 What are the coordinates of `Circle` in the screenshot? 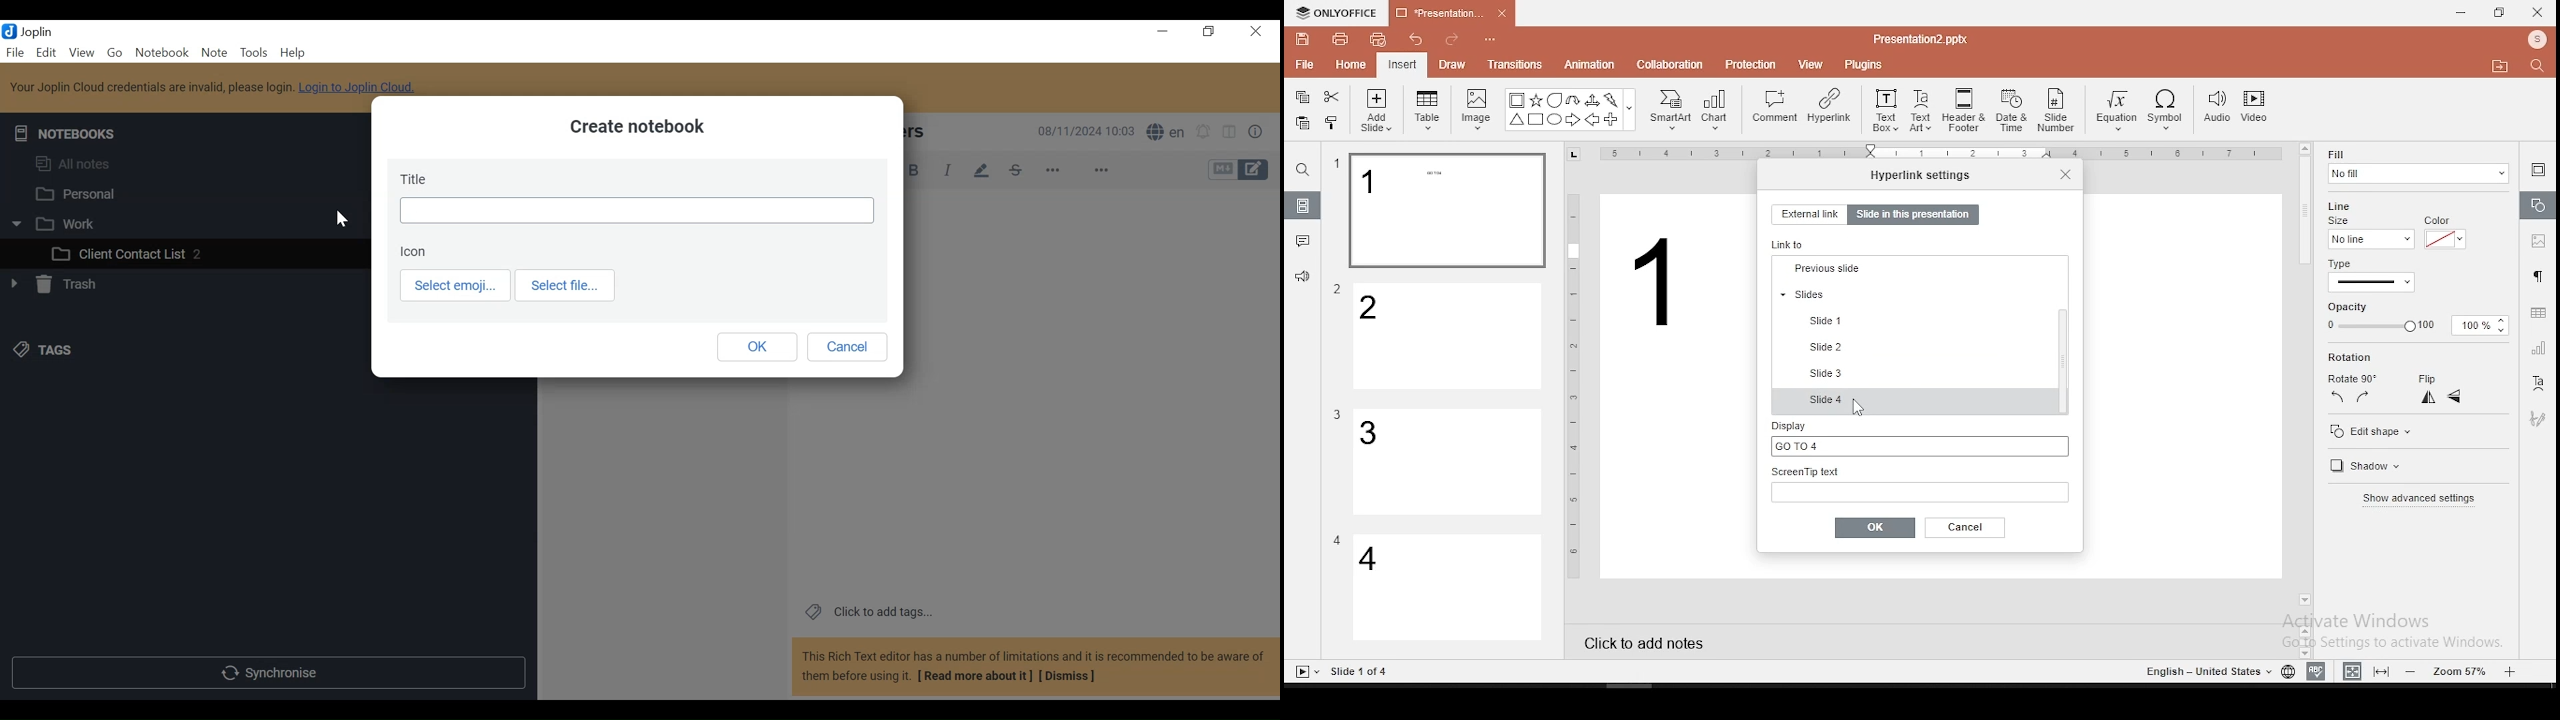 It's located at (1556, 119).